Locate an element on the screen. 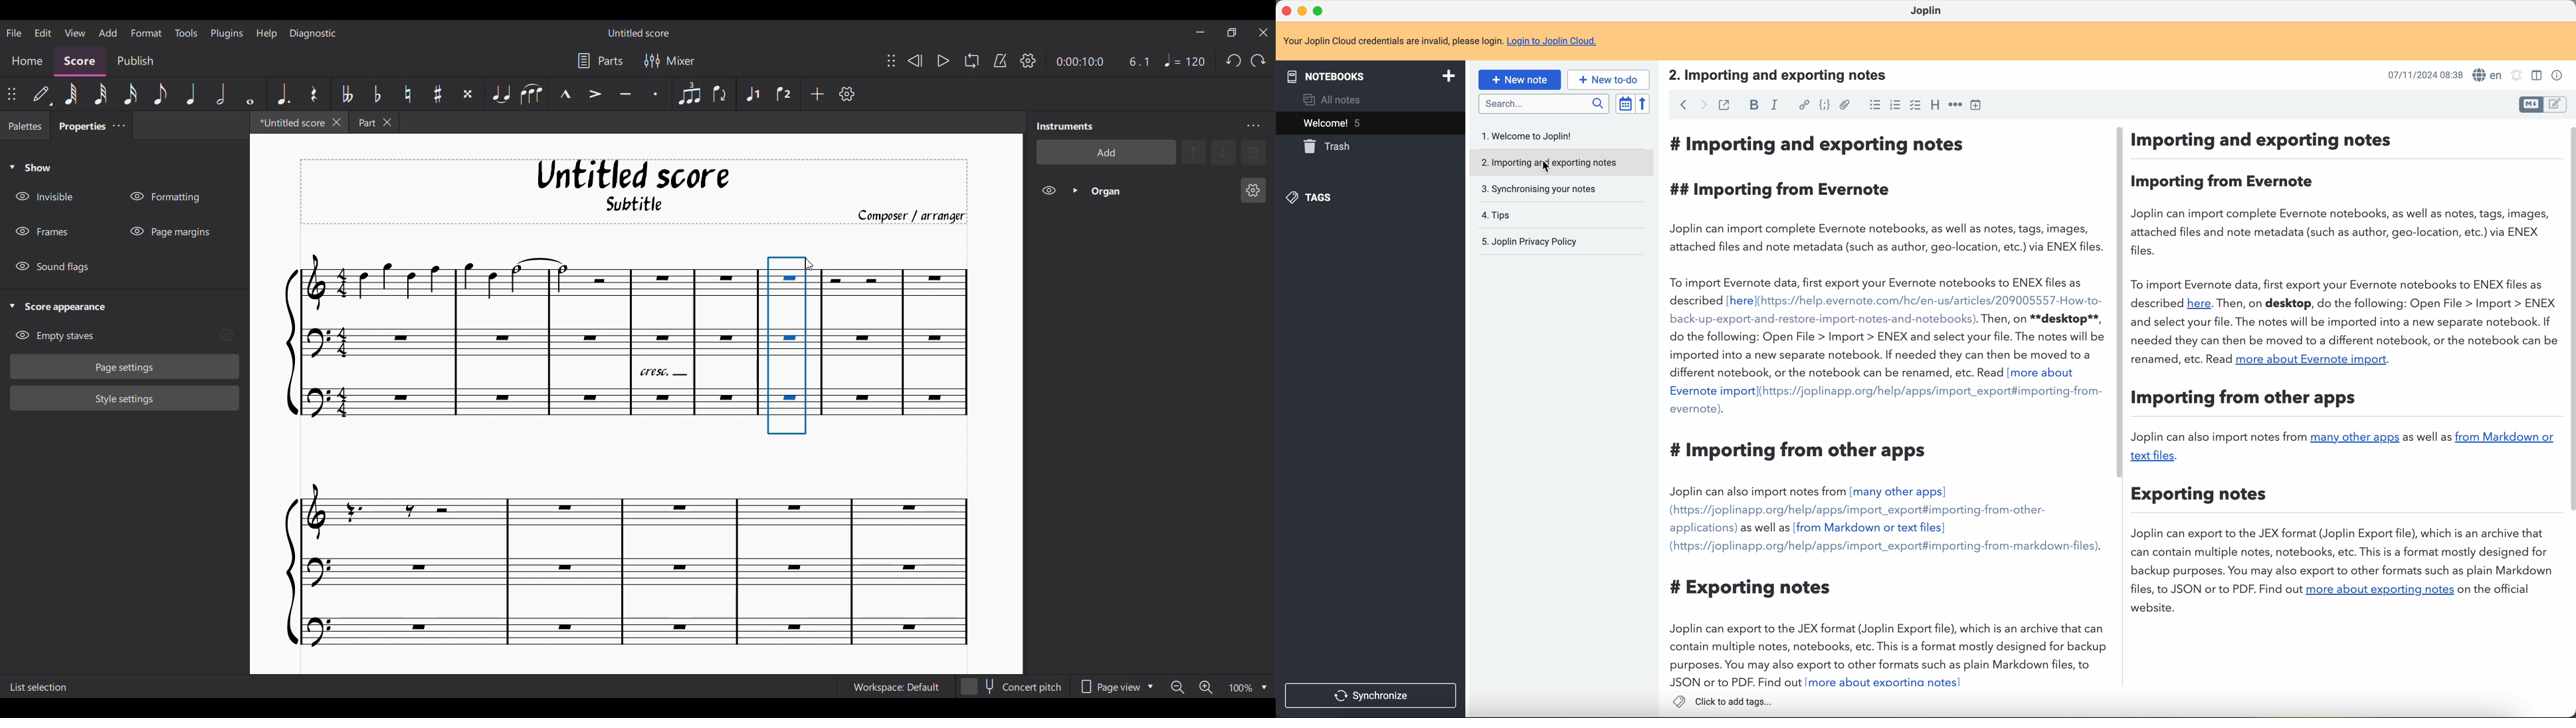 This screenshot has height=728, width=2576. Hide Sound flags is located at coordinates (51, 267).